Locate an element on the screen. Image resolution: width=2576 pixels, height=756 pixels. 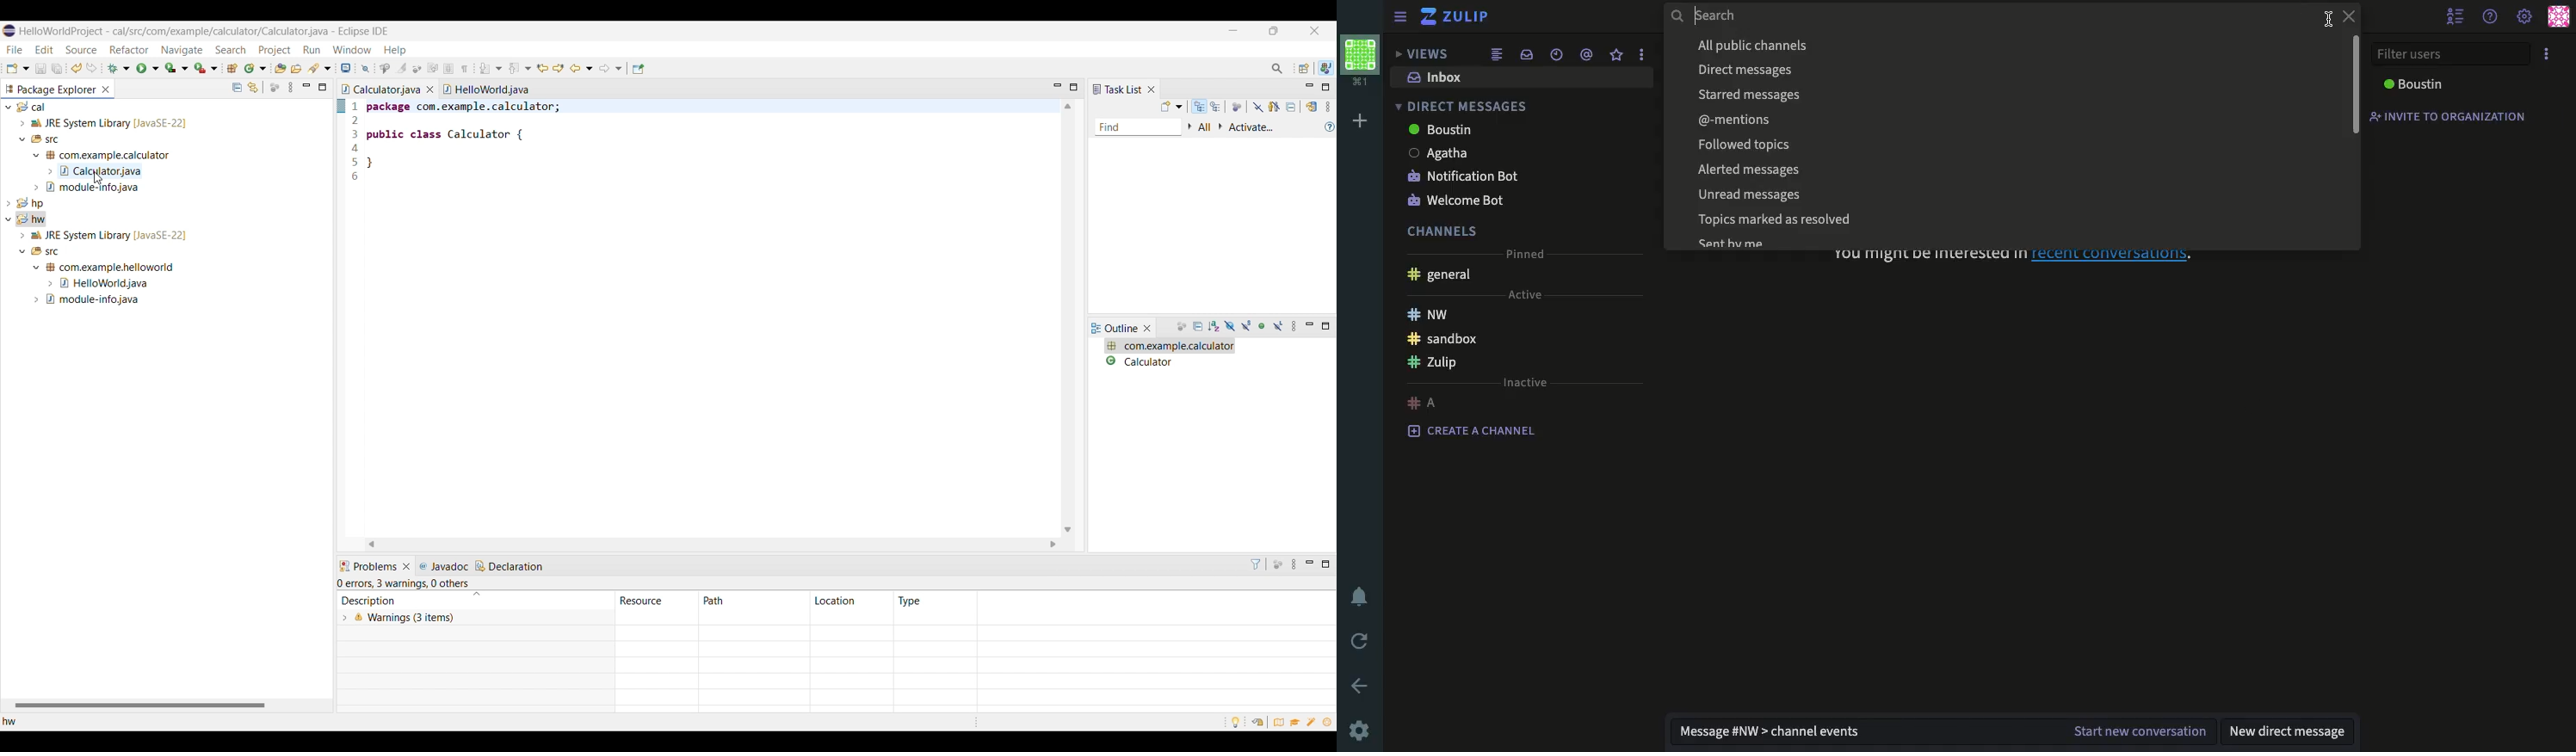
Collapse all is located at coordinates (1199, 327).